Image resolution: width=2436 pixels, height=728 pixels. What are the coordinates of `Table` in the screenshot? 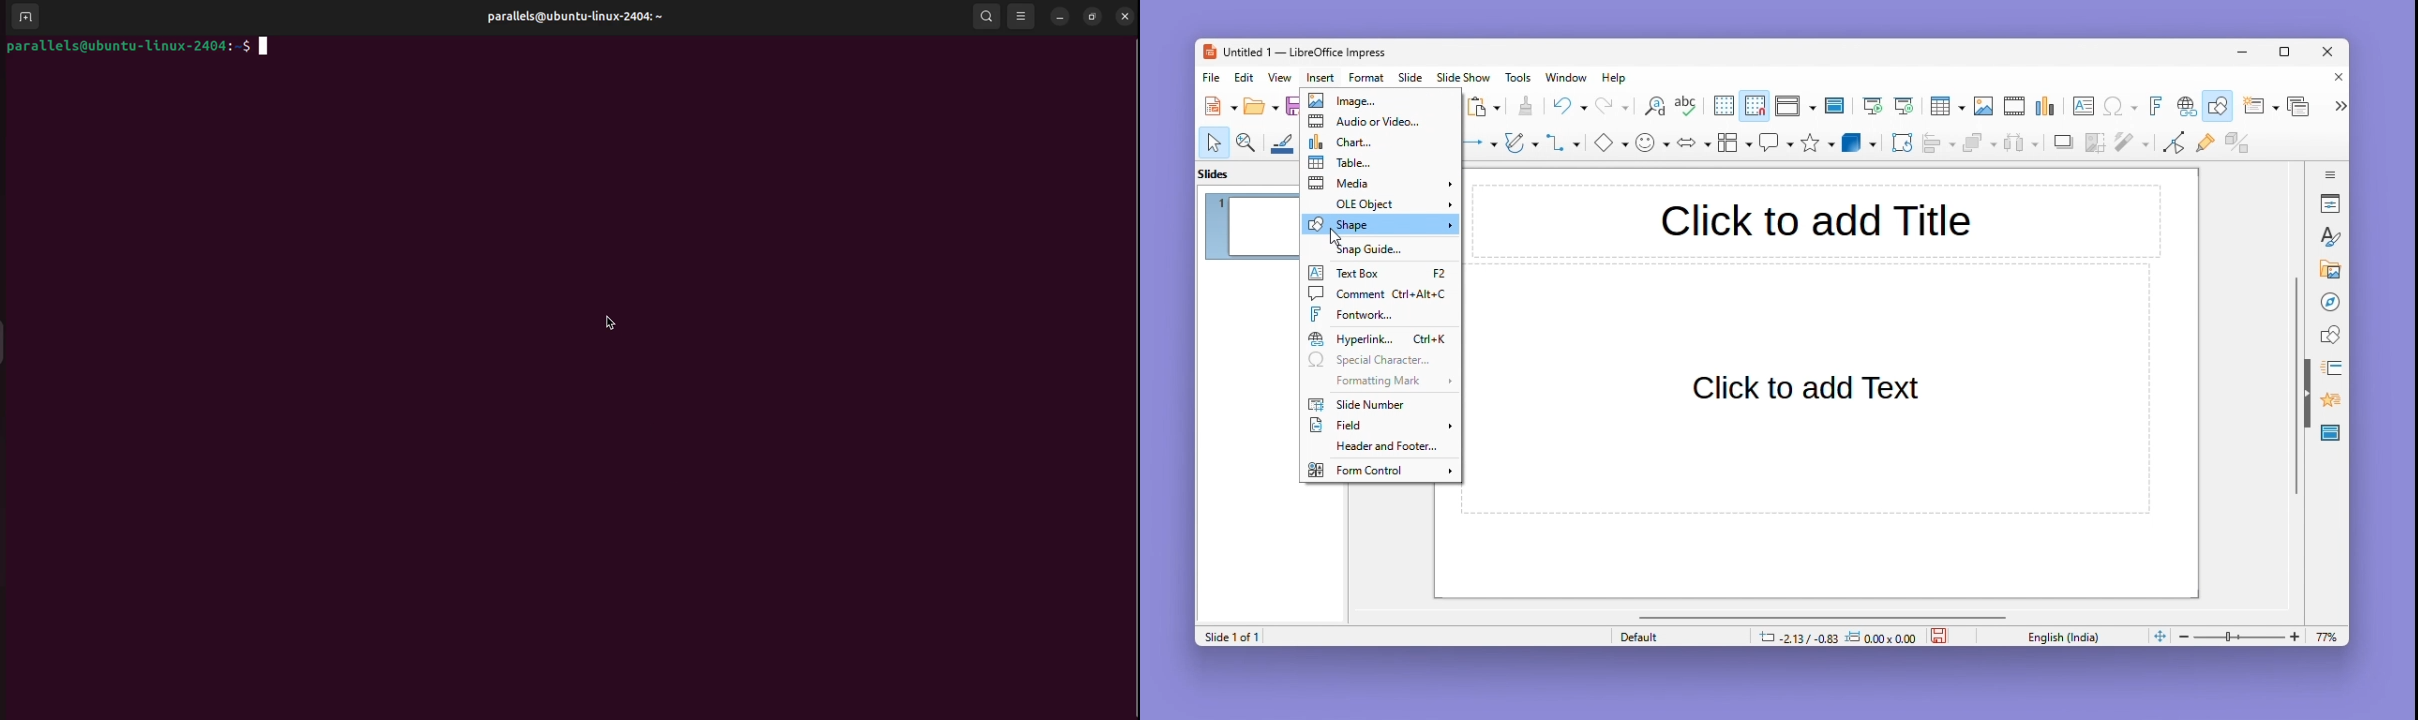 It's located at (1947, 107).